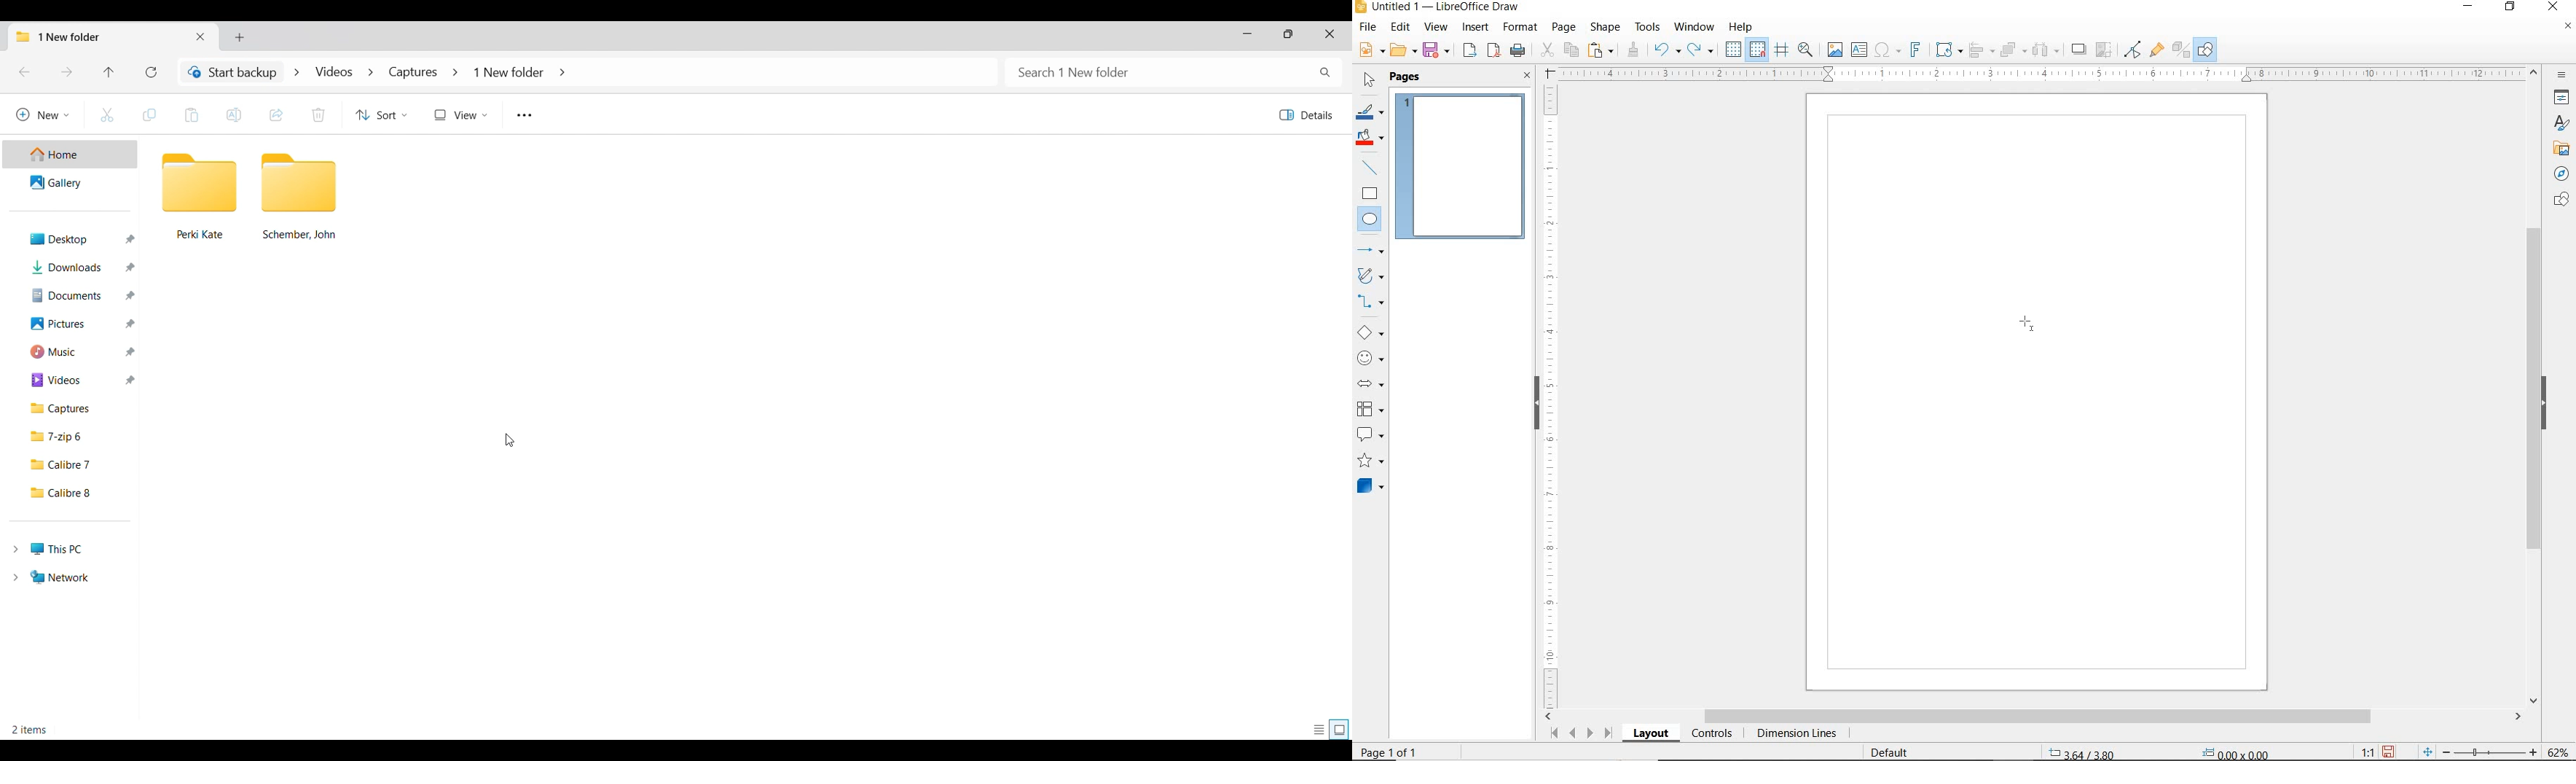 The image size is (2576, 784). What do you see at coordinates (2559, 749) in the screenshot?
I see `ZOOM FACTOR` at bounding box center [2559, 749].